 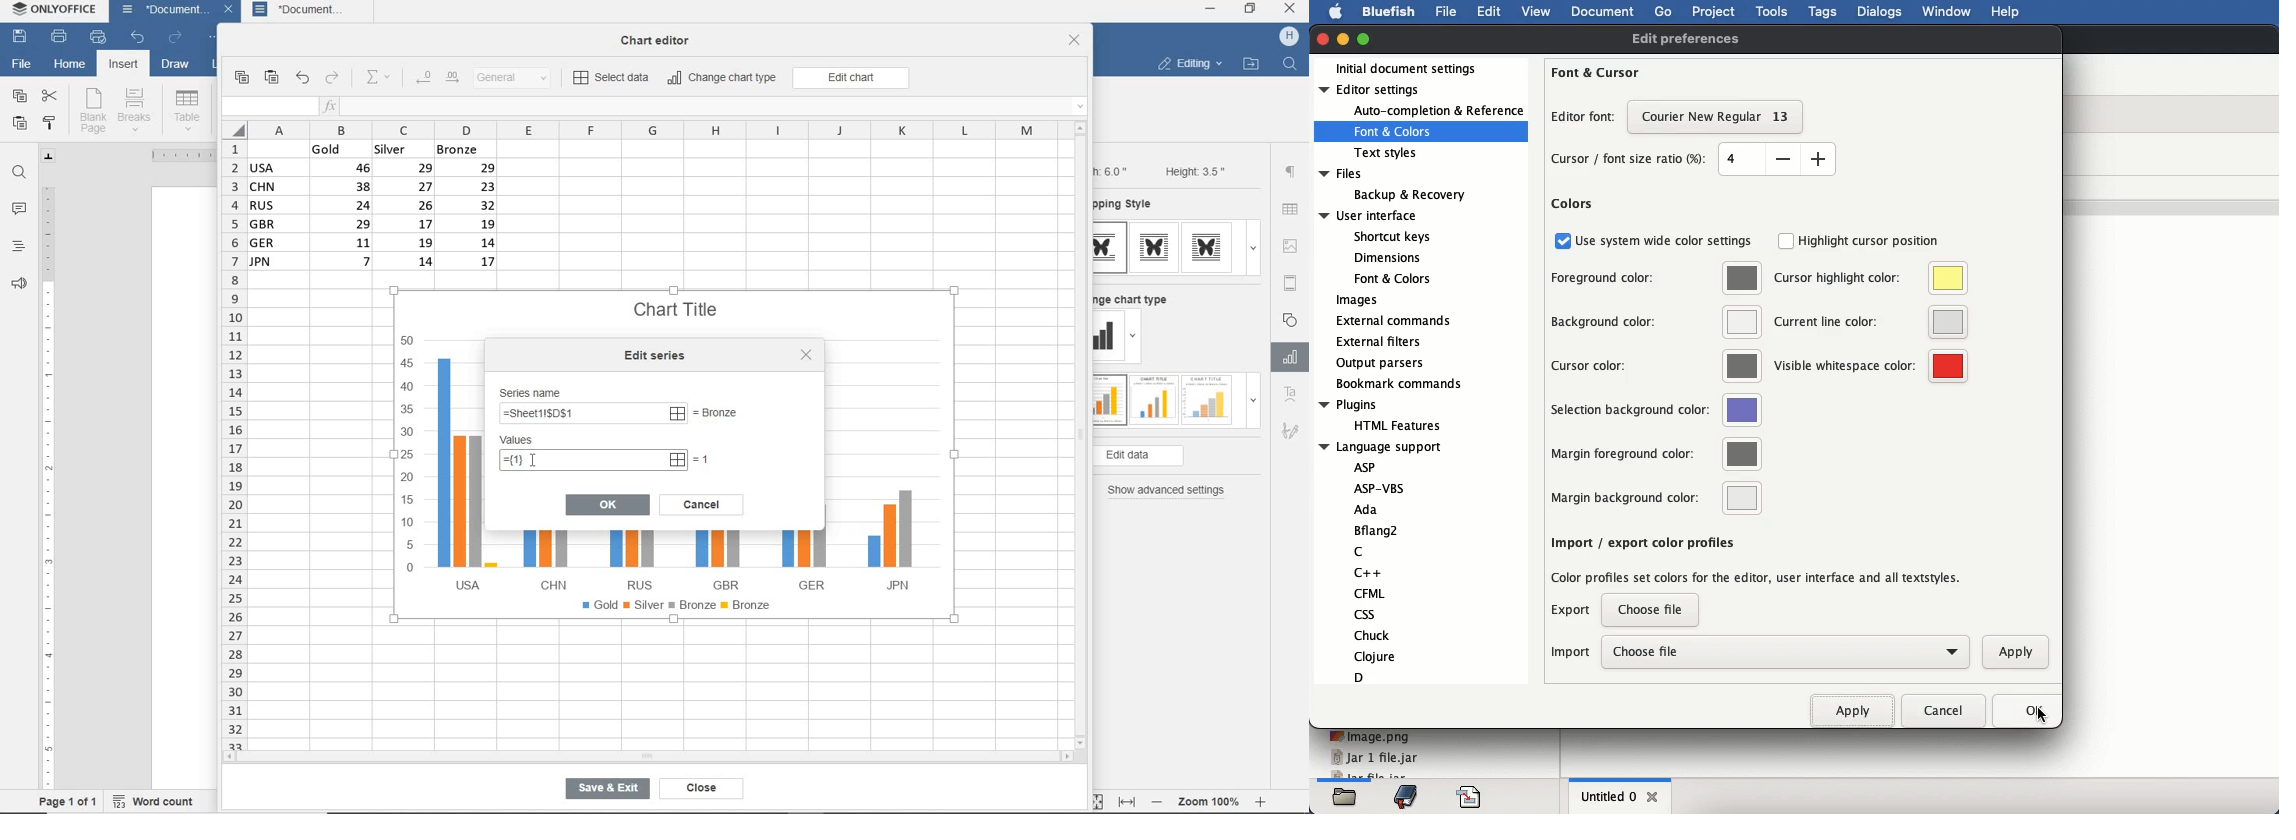 What do you see at coordinates (887, 543) in the screenshot?
I see `JPN` at bounding box center [887, 543].